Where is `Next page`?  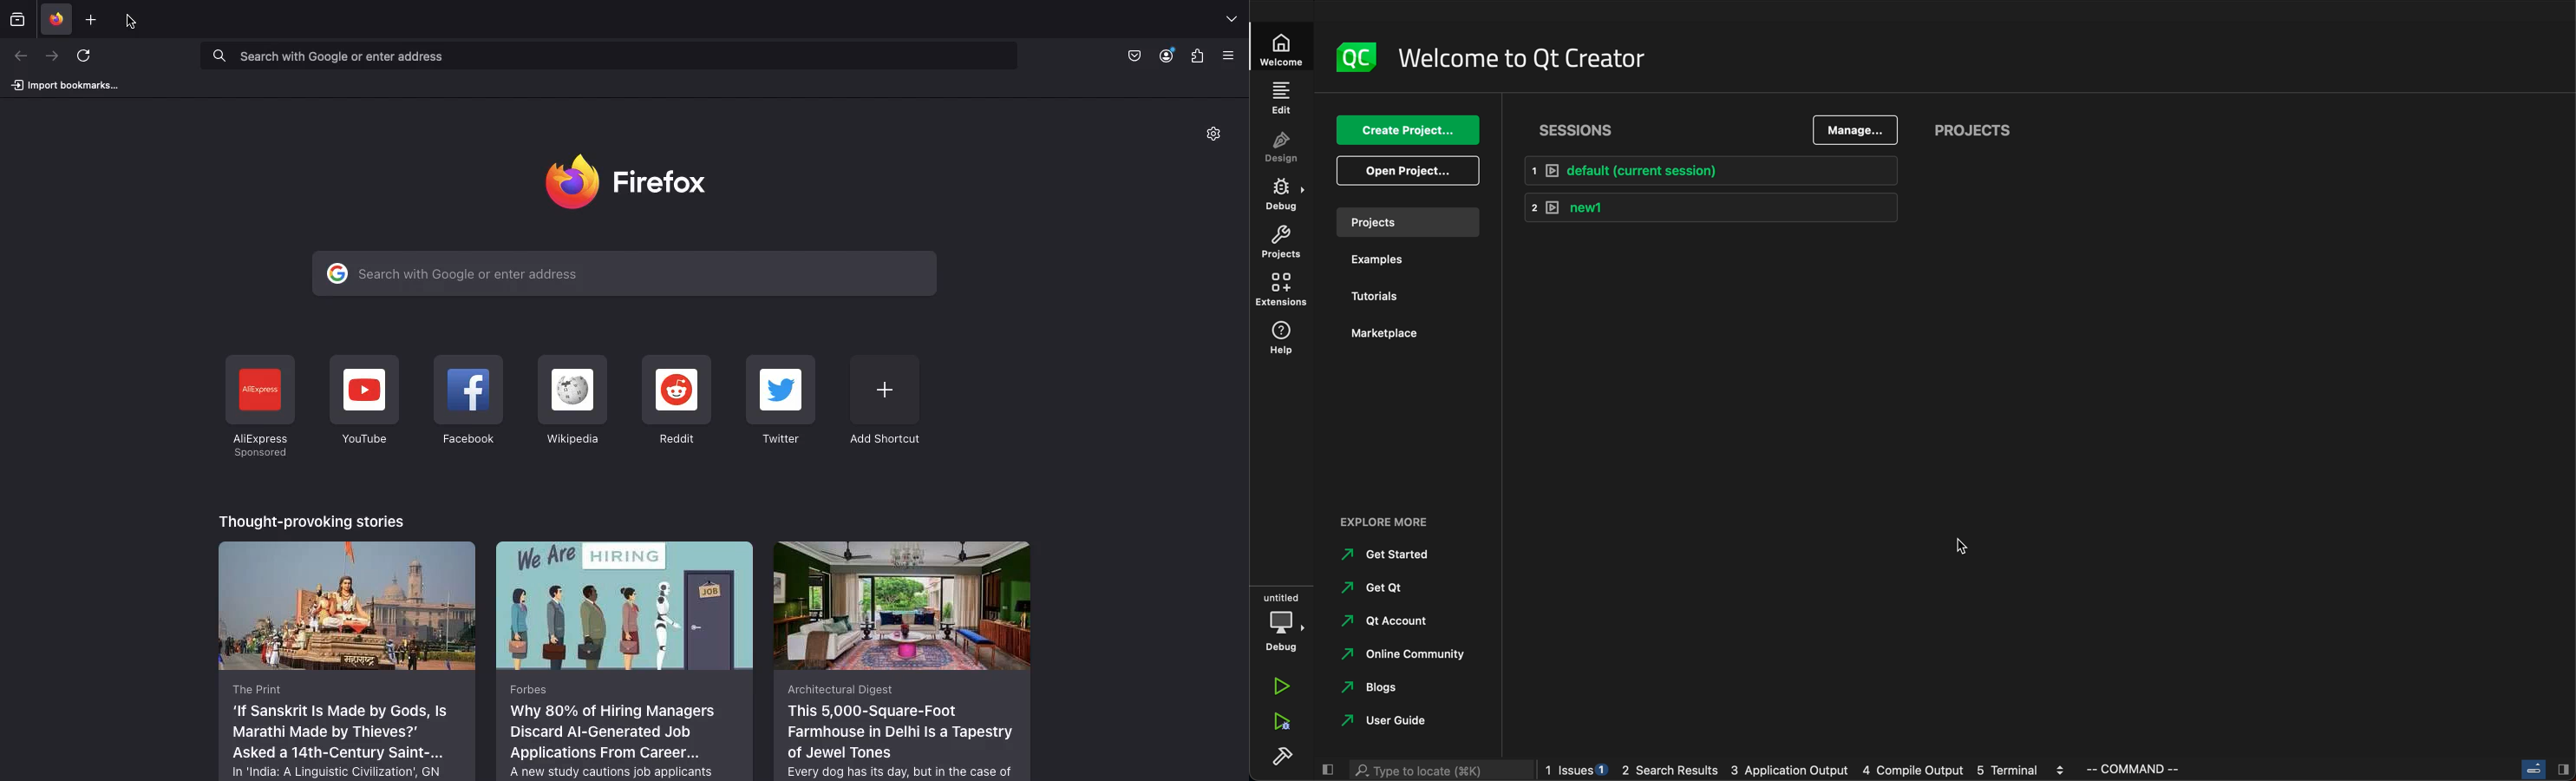
Next page is located at coordinates (50, 56).